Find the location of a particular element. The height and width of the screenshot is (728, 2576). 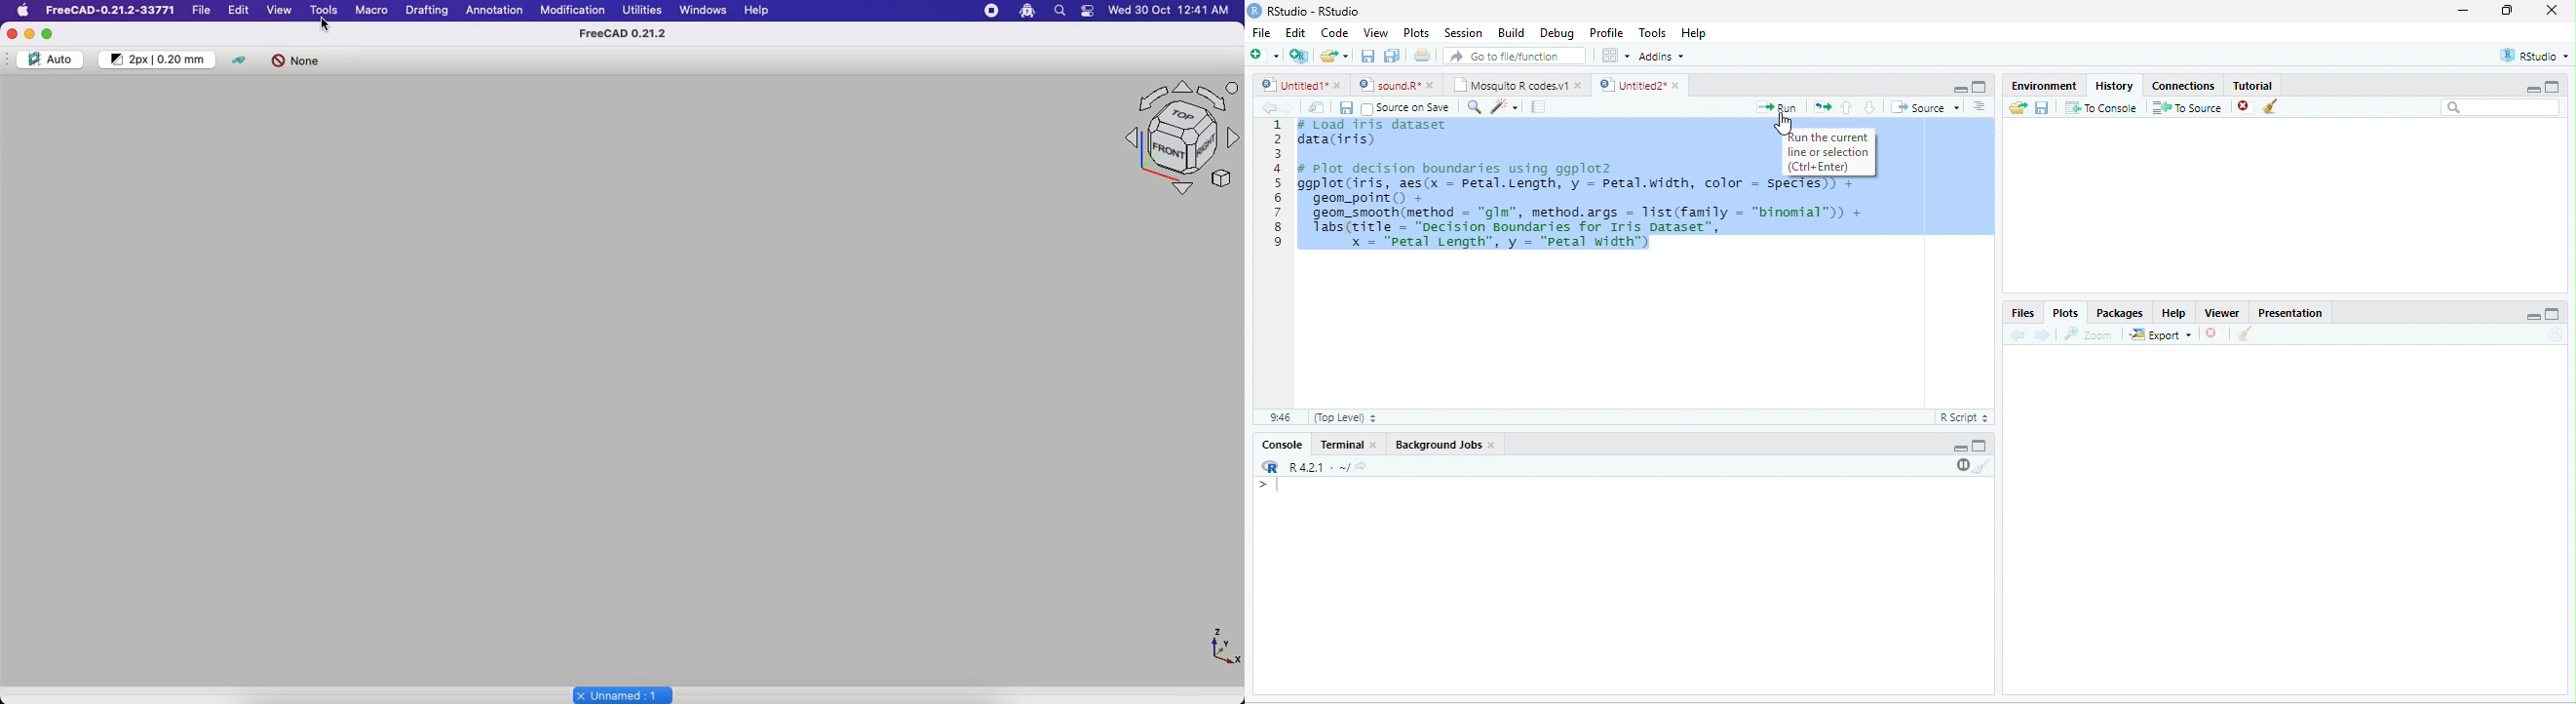

Build is located at coordinates (1513, 33).